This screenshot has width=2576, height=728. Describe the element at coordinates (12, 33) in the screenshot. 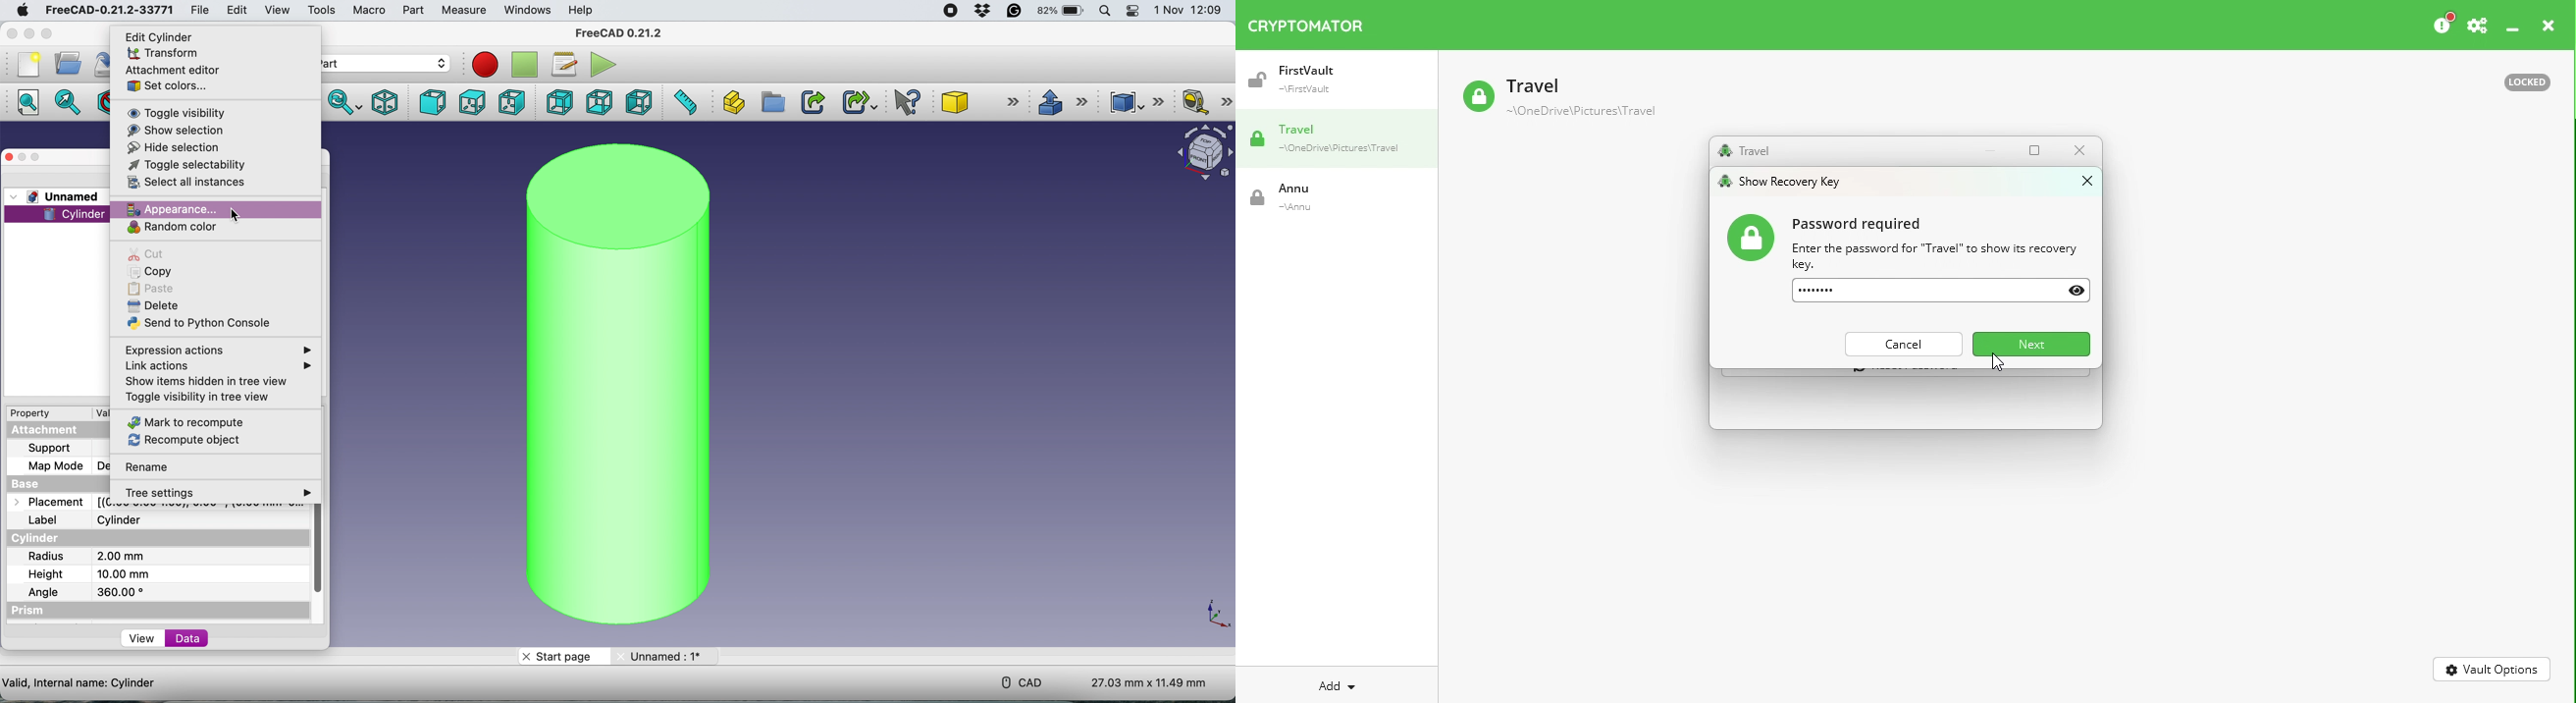

I see `close` at that location.